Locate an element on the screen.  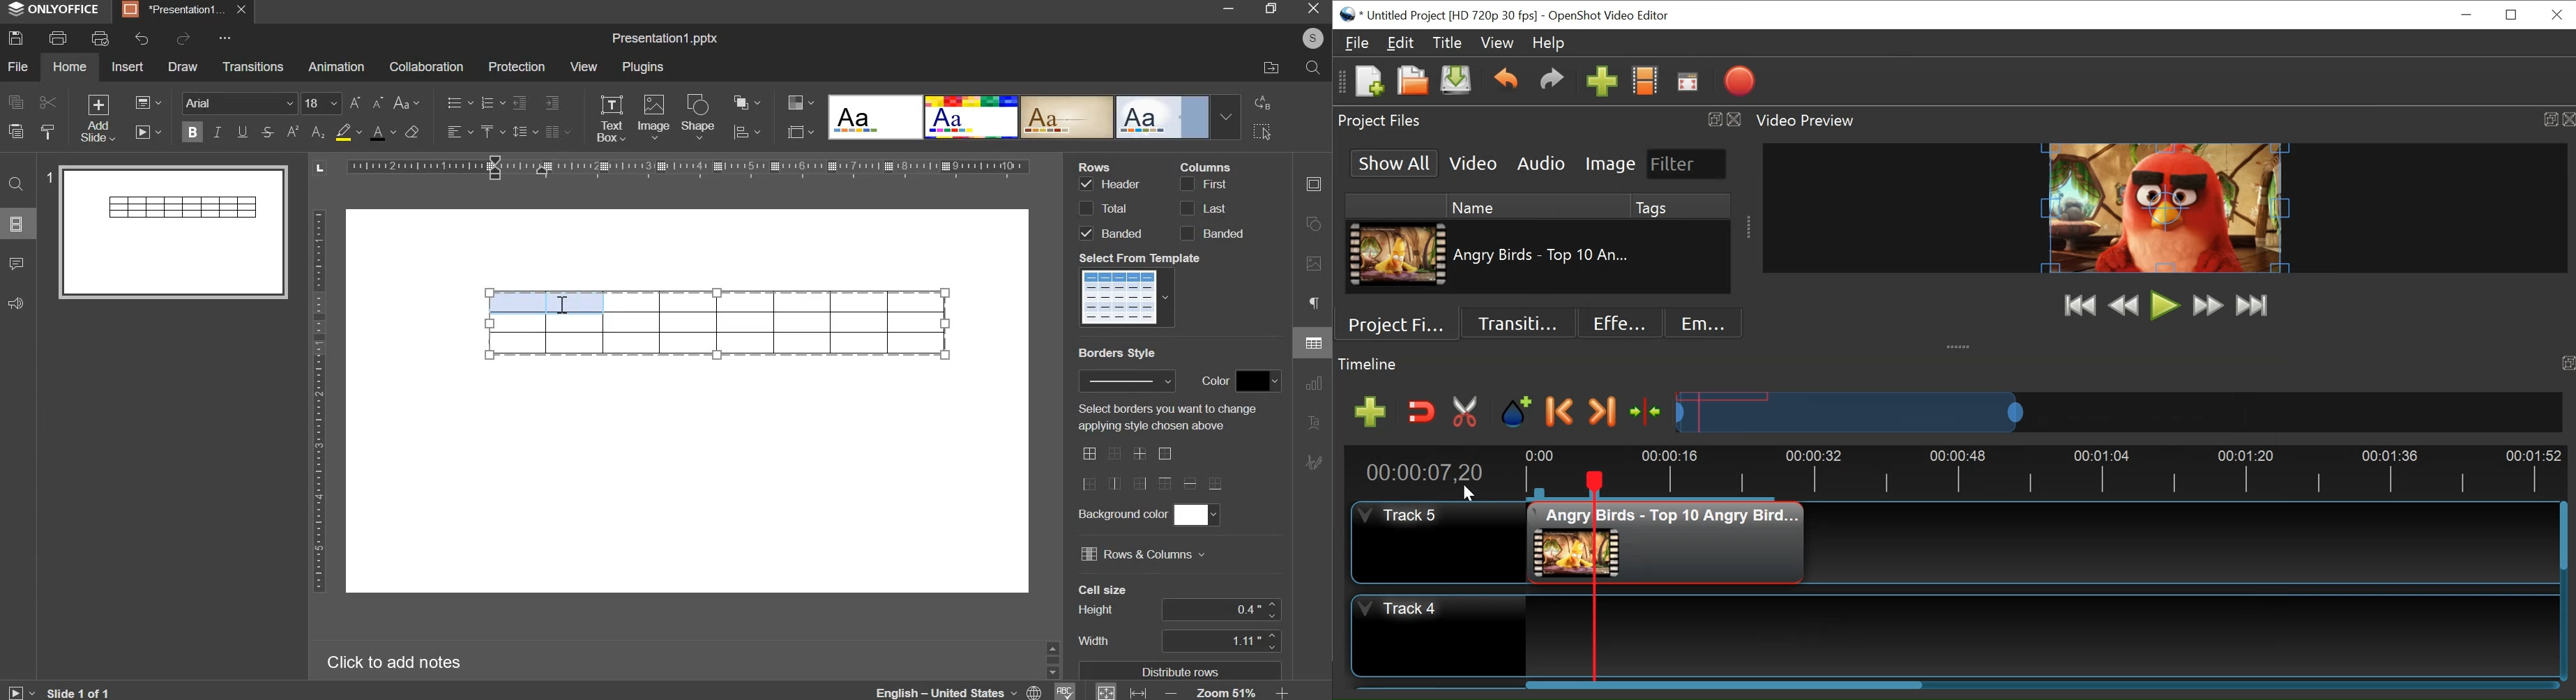
select is located at coordinates (1262, 133).